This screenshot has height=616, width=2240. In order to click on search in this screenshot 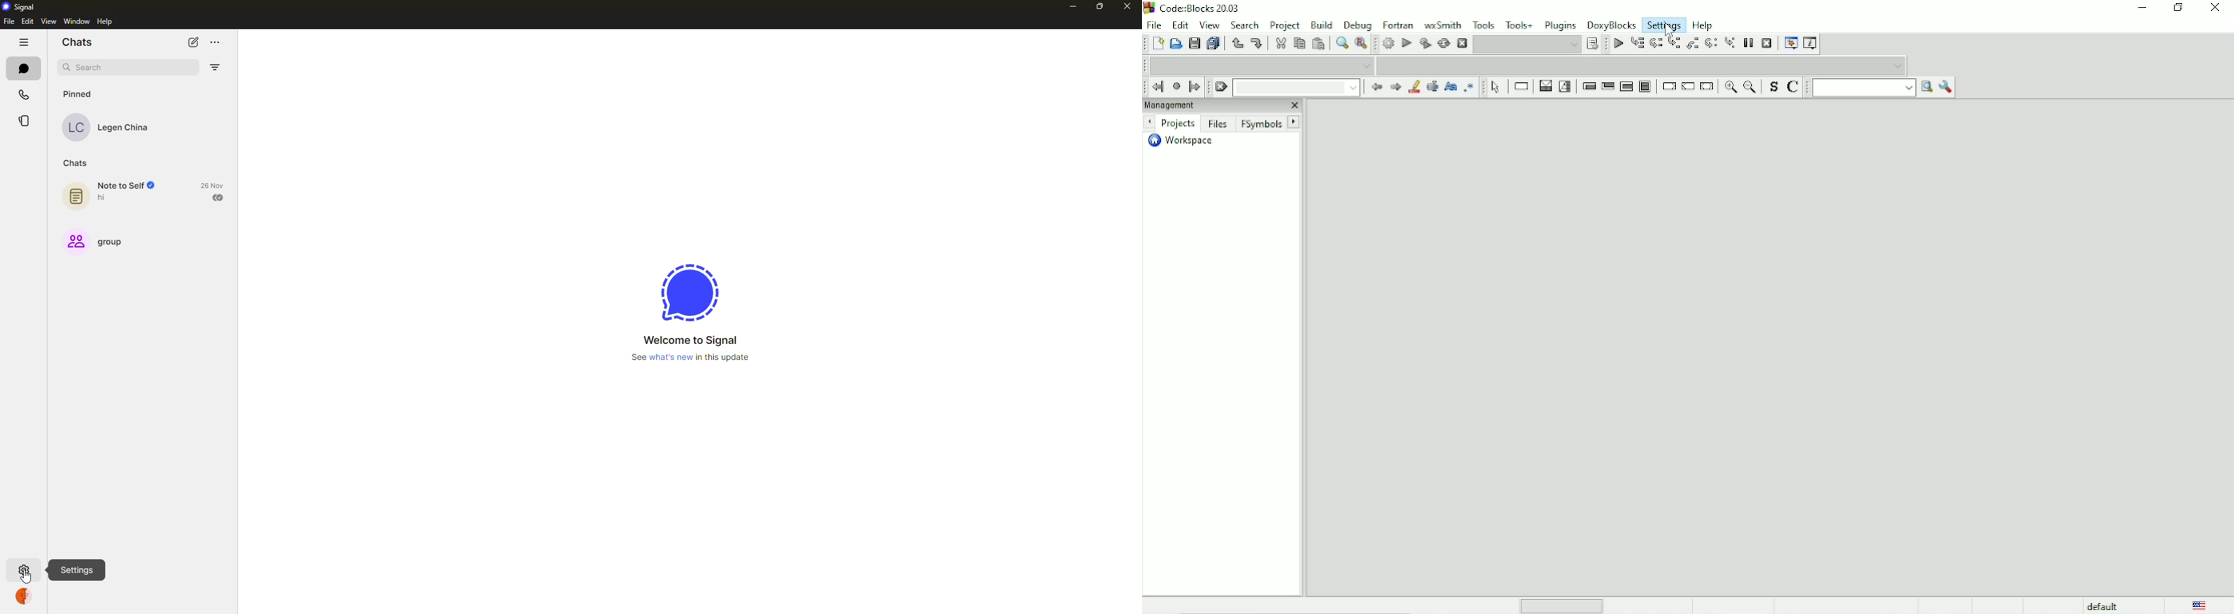, I will do `click(83, 66)`.